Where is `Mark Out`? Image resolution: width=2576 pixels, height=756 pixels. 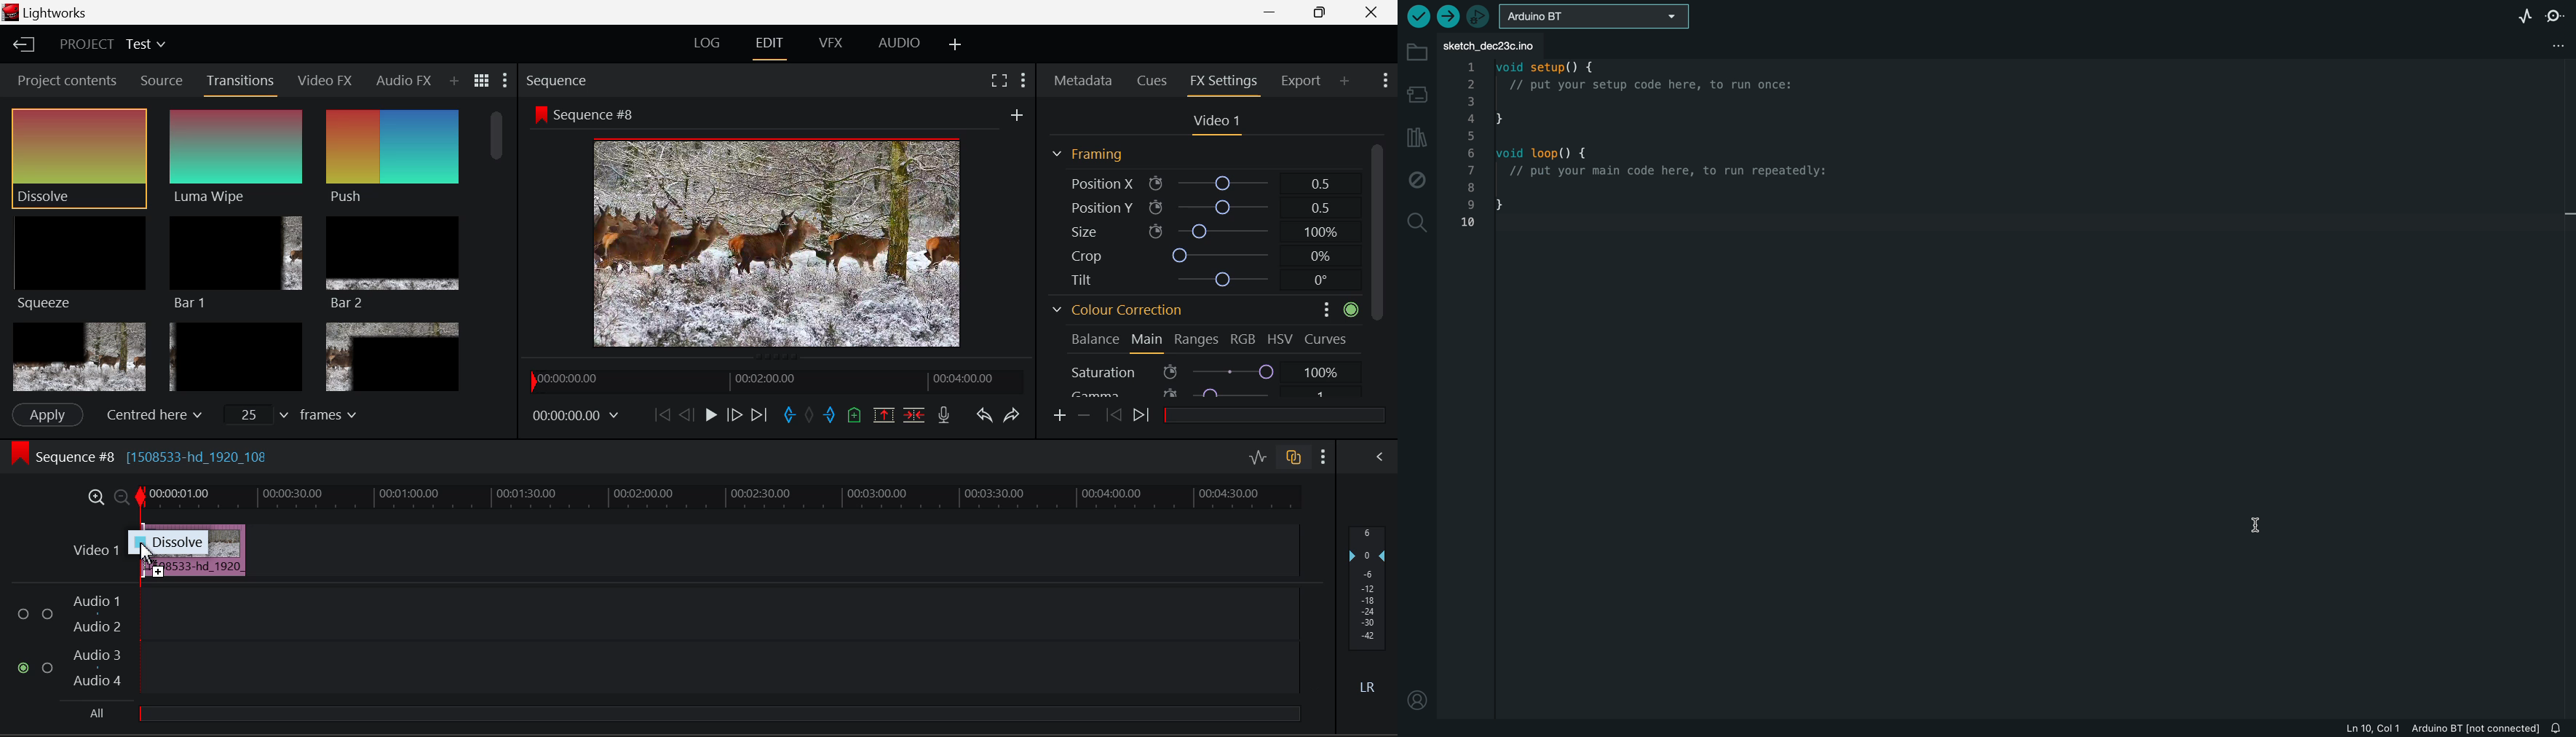
Mark Out is located at coordinates (830, 415).